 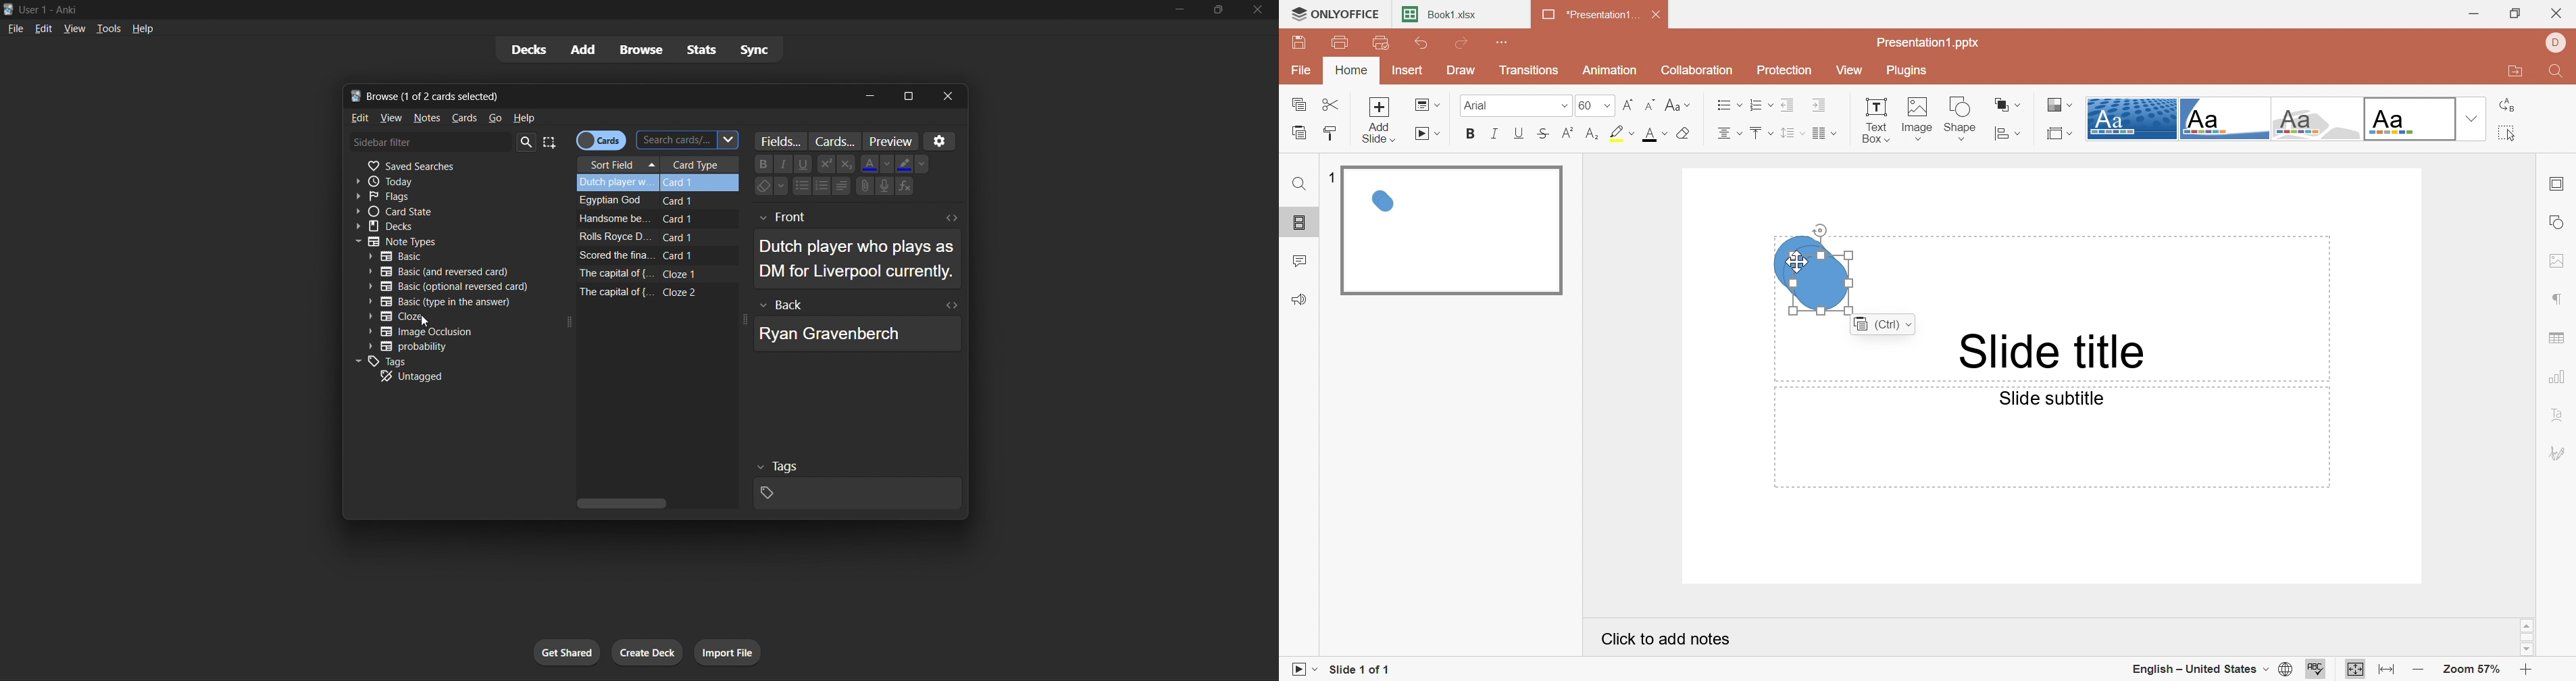 What do you see at coordinates (1788, 70) in the screenshot?
I see `Protection` at bounding box center [1788, 70].